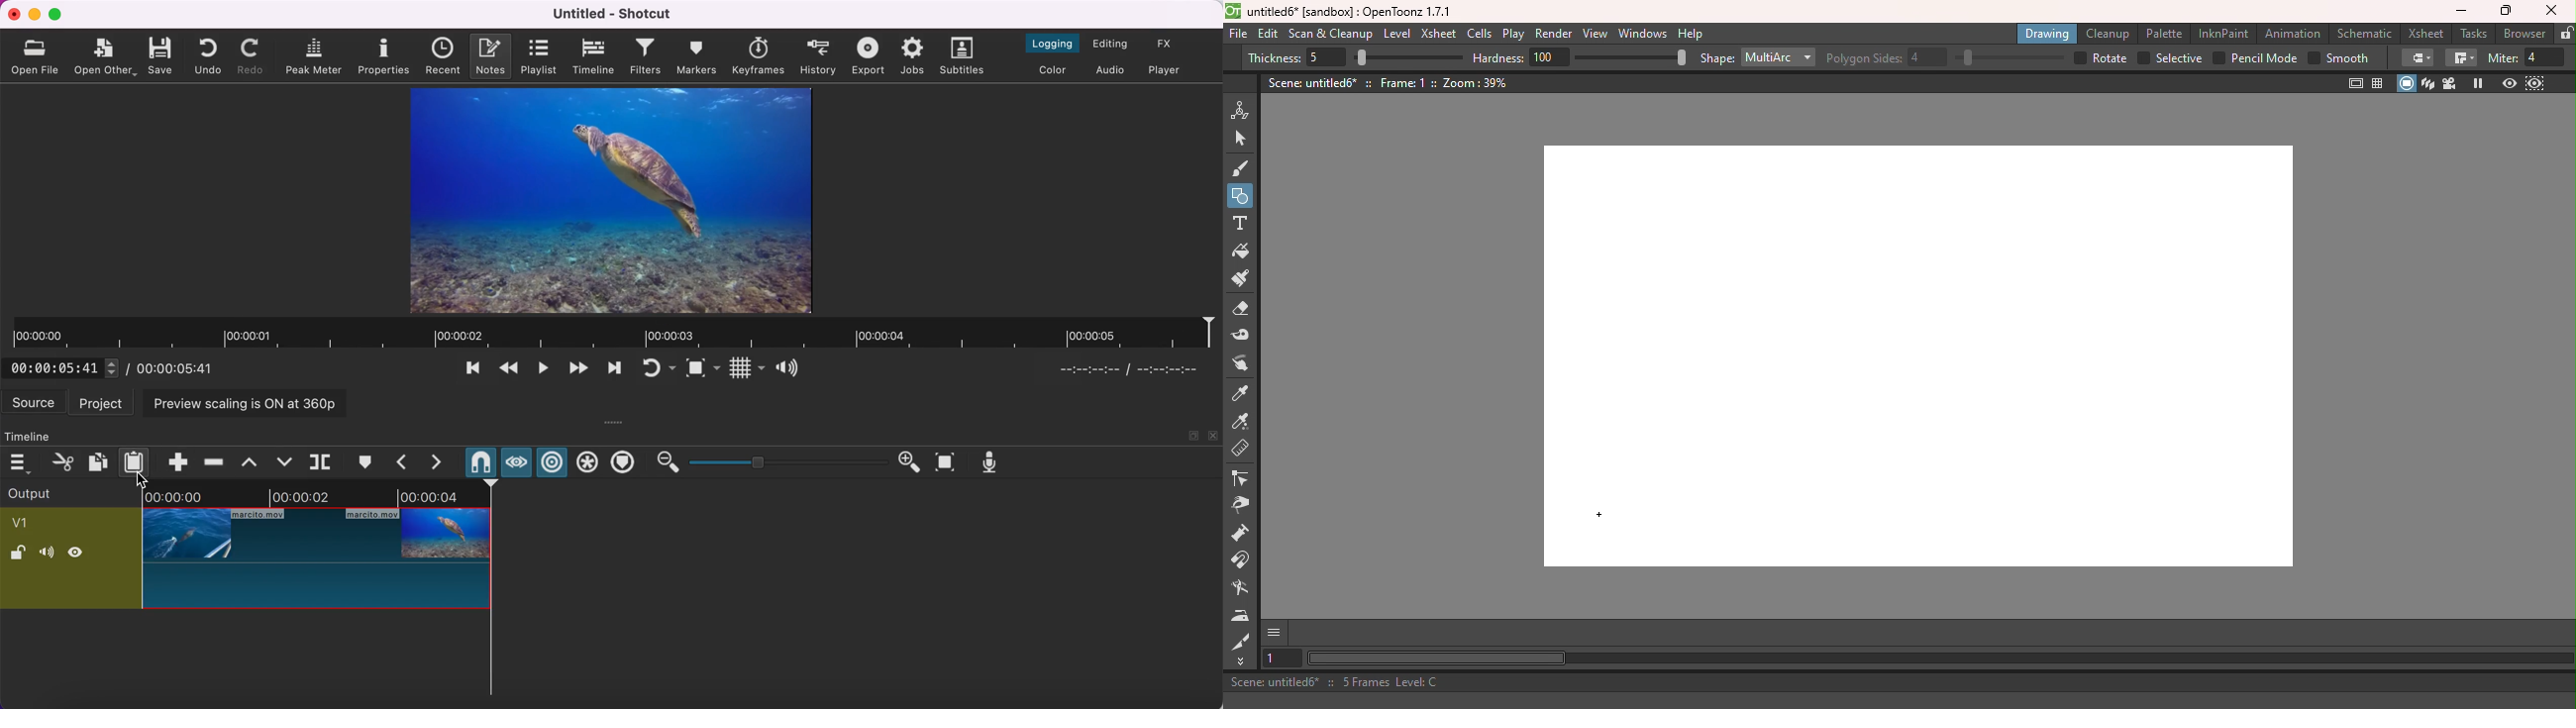 The width and height of the screenshot is (2576, 728). Describe the element at coordinates (624, 463) in the screenshot. I see `ripple markers` at that location.